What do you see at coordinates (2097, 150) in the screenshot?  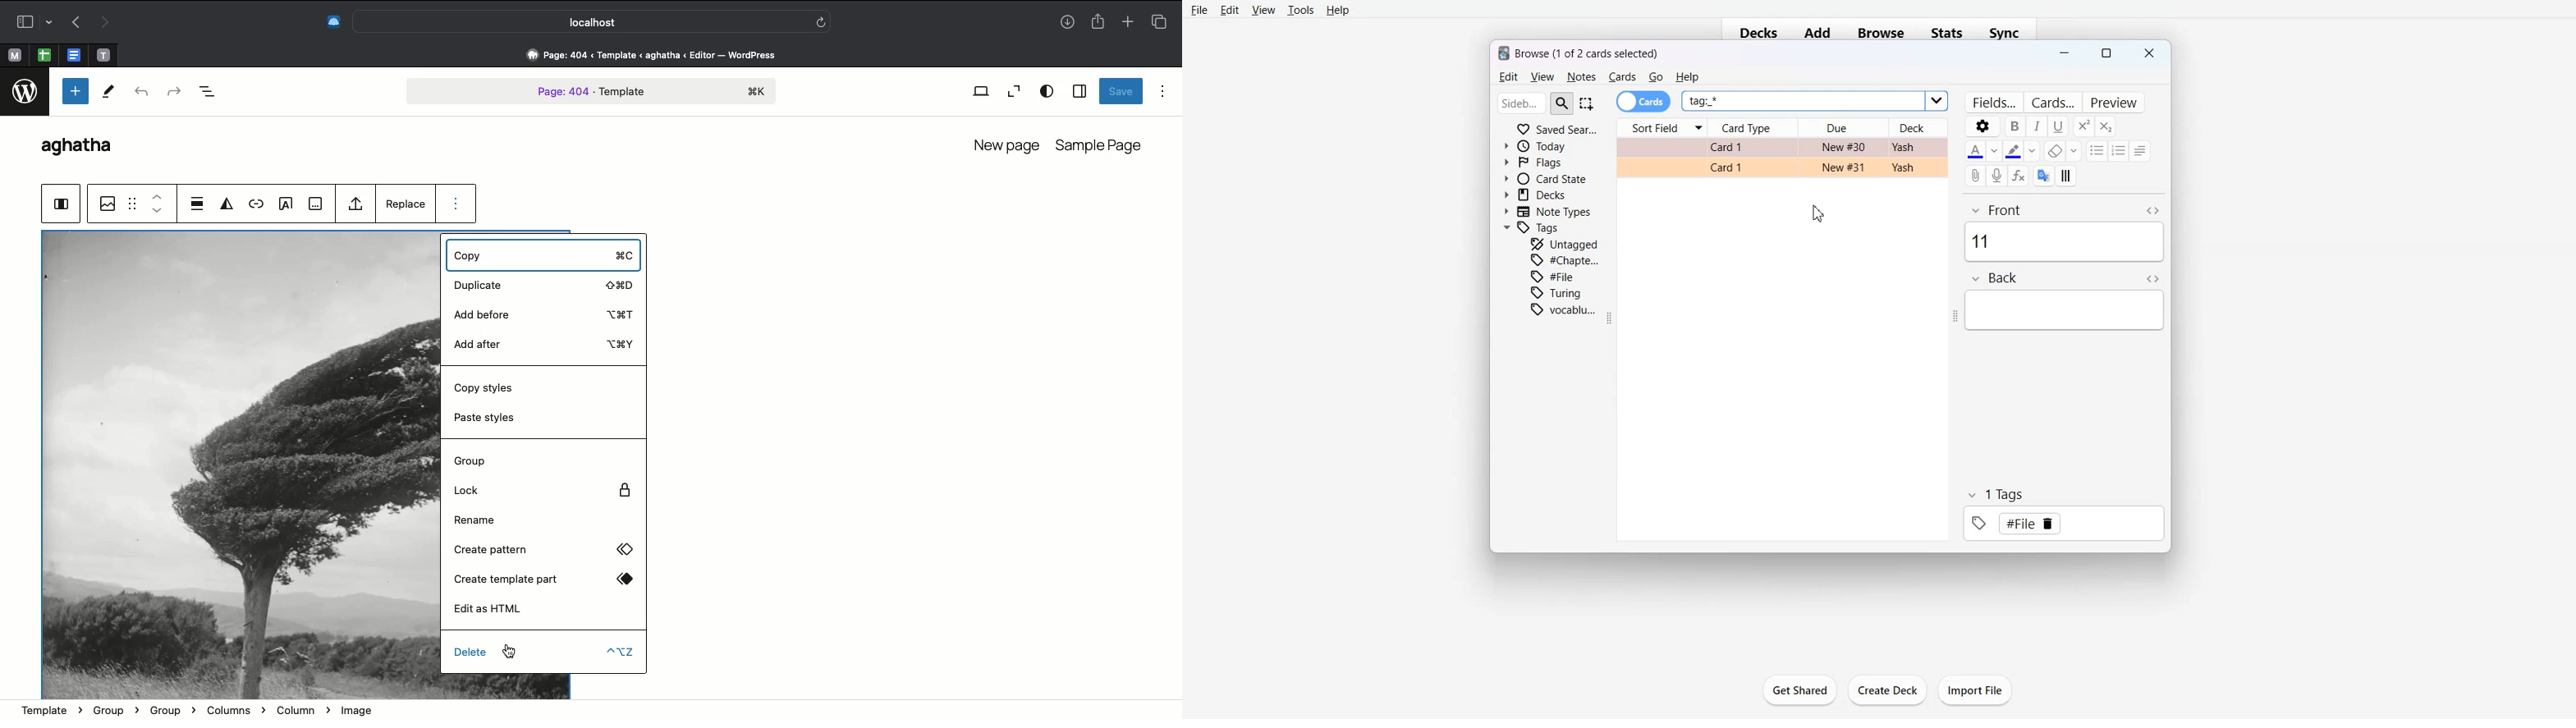 I see `Unorder list` at bounding box center [2097, 150].